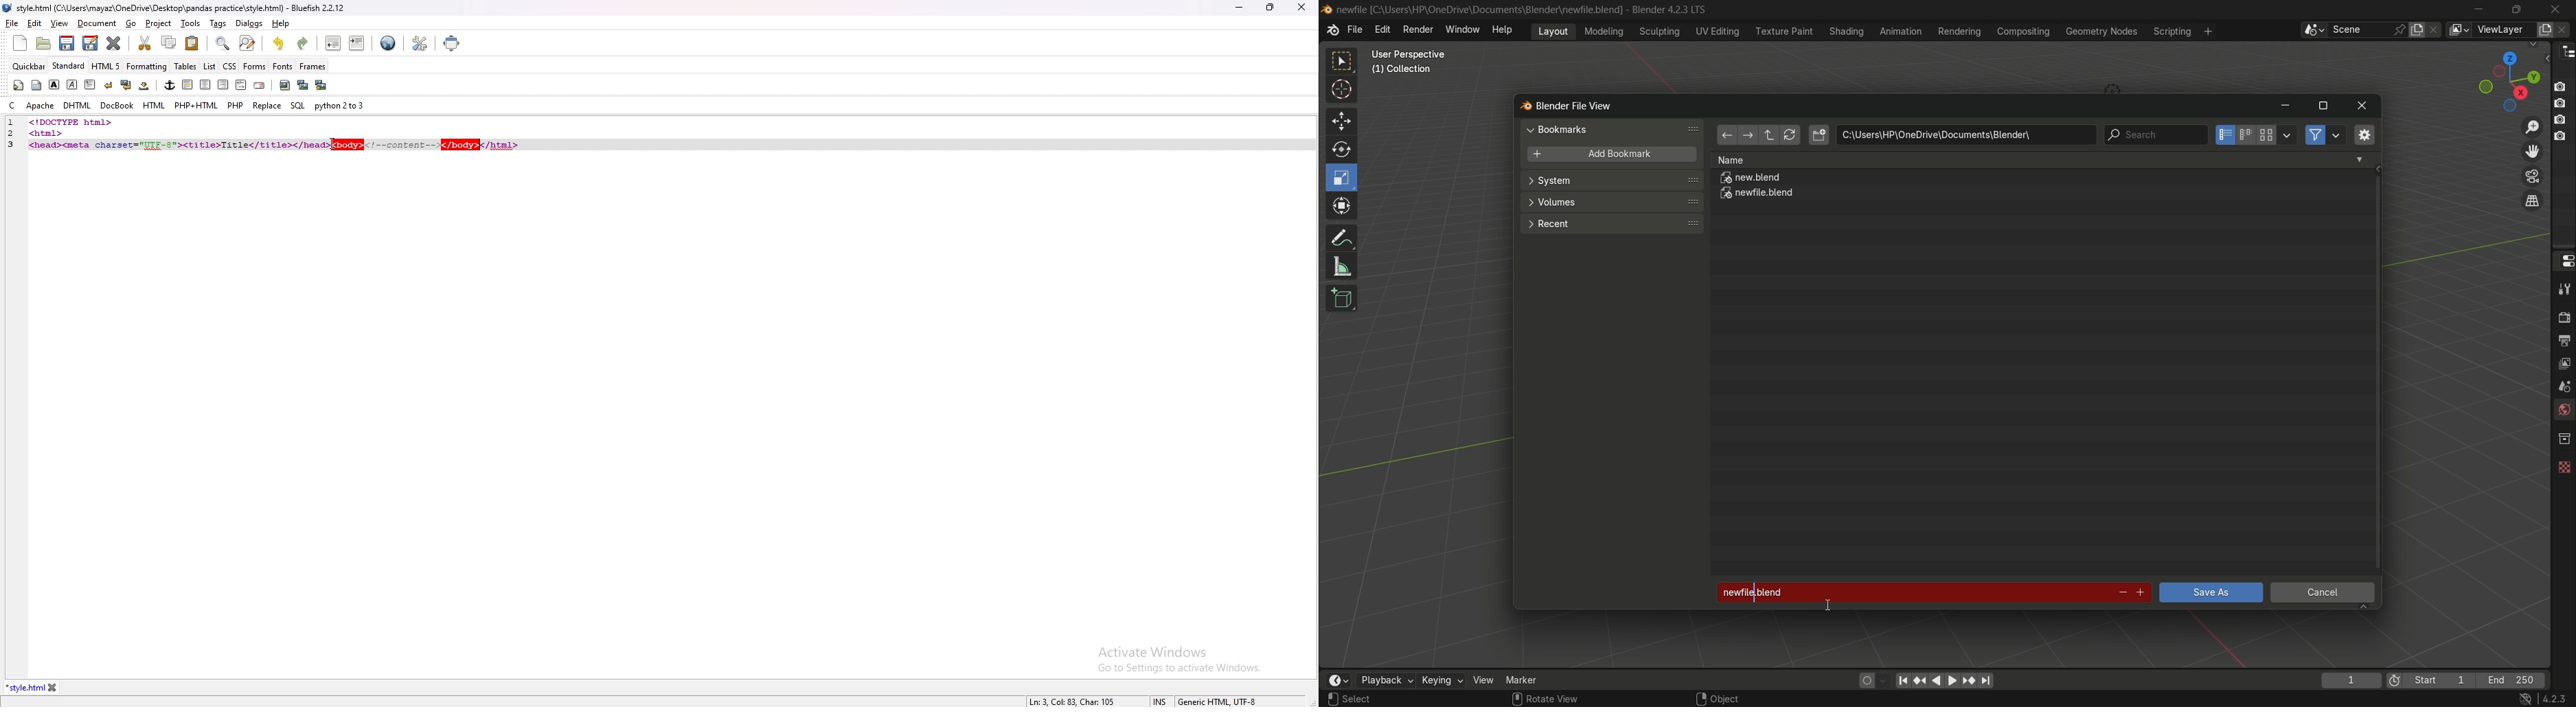  Describe the element at coordinates (11, 123) in the screenshot. I see `line number` at that location.